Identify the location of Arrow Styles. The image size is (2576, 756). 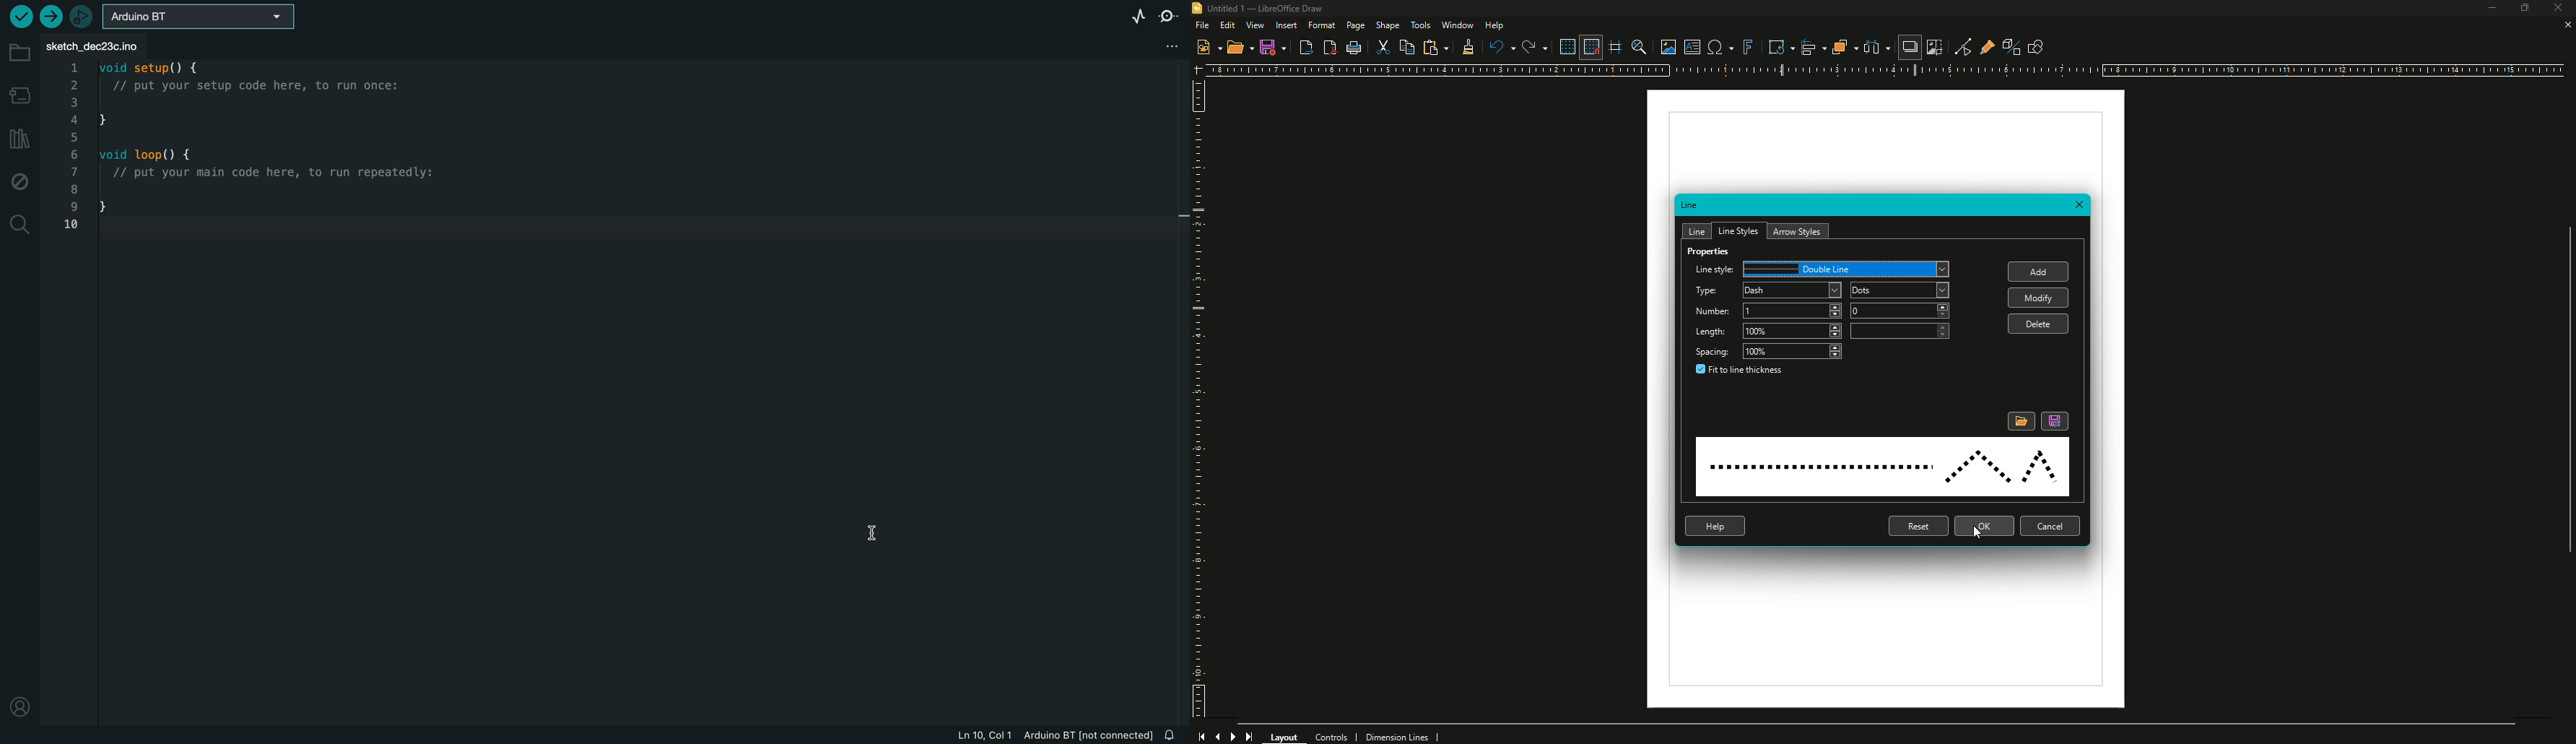
(1799, 231).